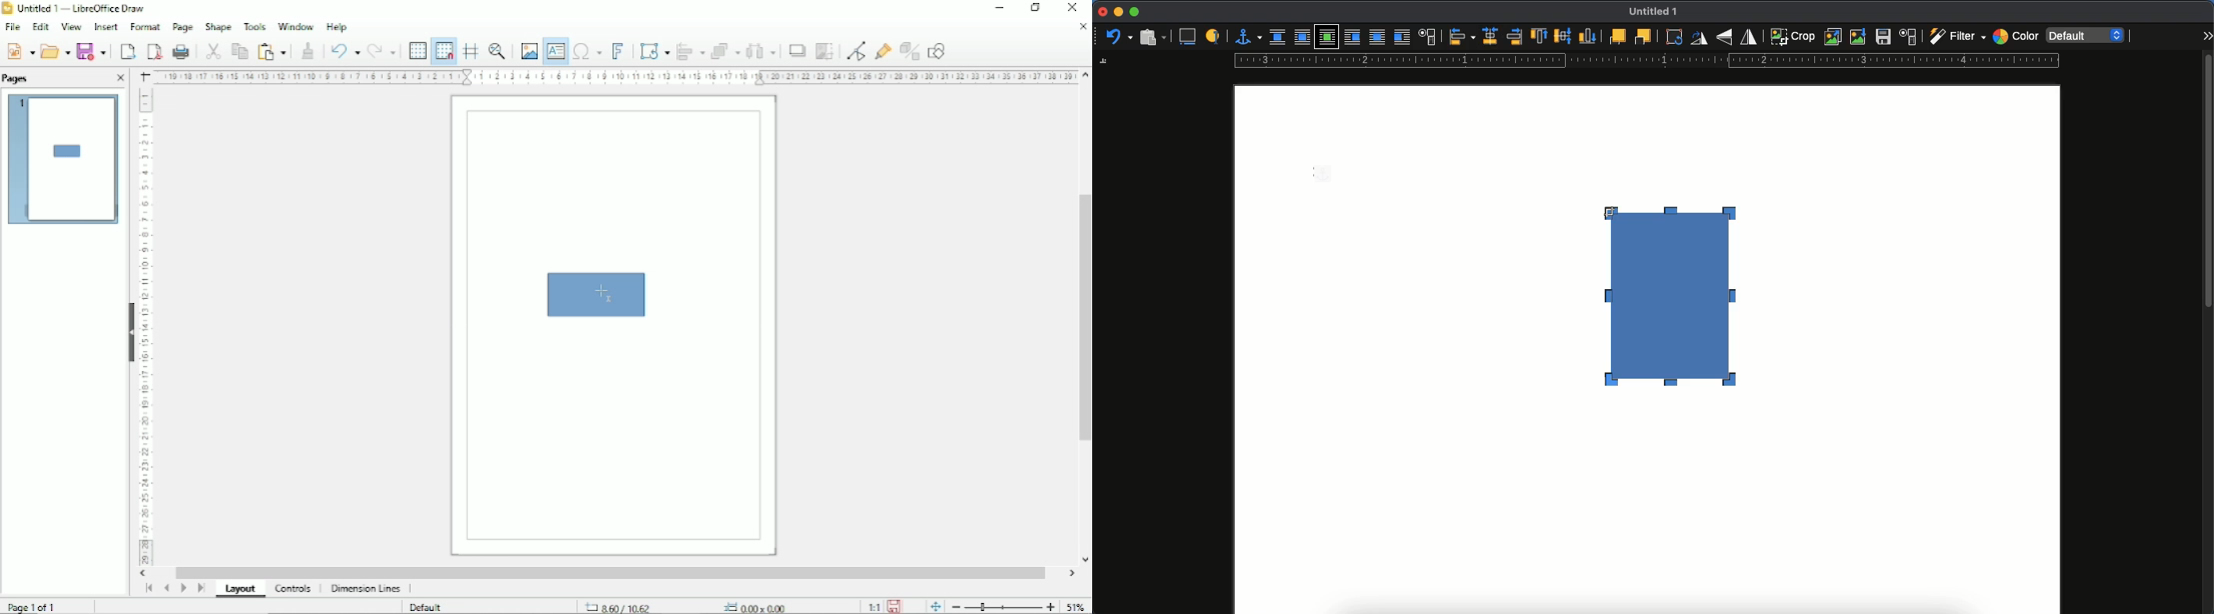 This screenshot has width=2240, height=616. What do you see at coordinates (1612, 211) in the screenshot?
I see `drag to` at bounding box center [1612, 211].